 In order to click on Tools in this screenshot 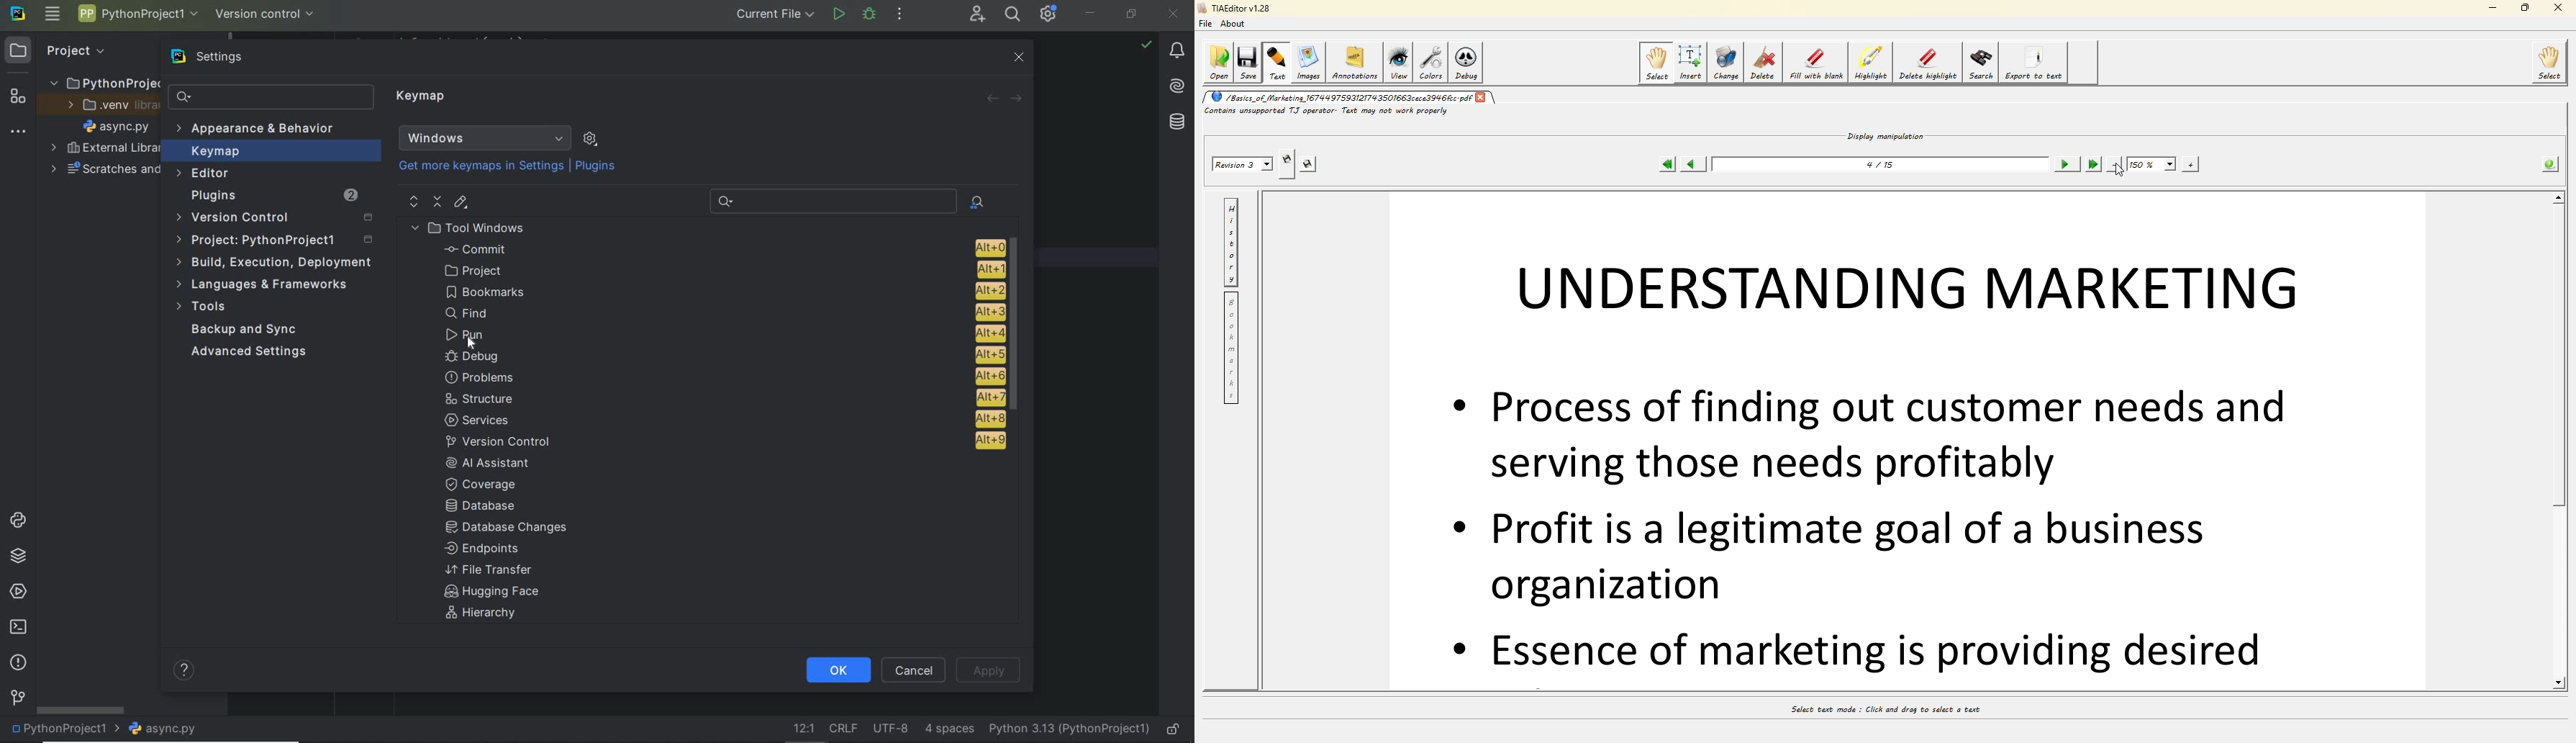, I will do `click(205, 308)`.